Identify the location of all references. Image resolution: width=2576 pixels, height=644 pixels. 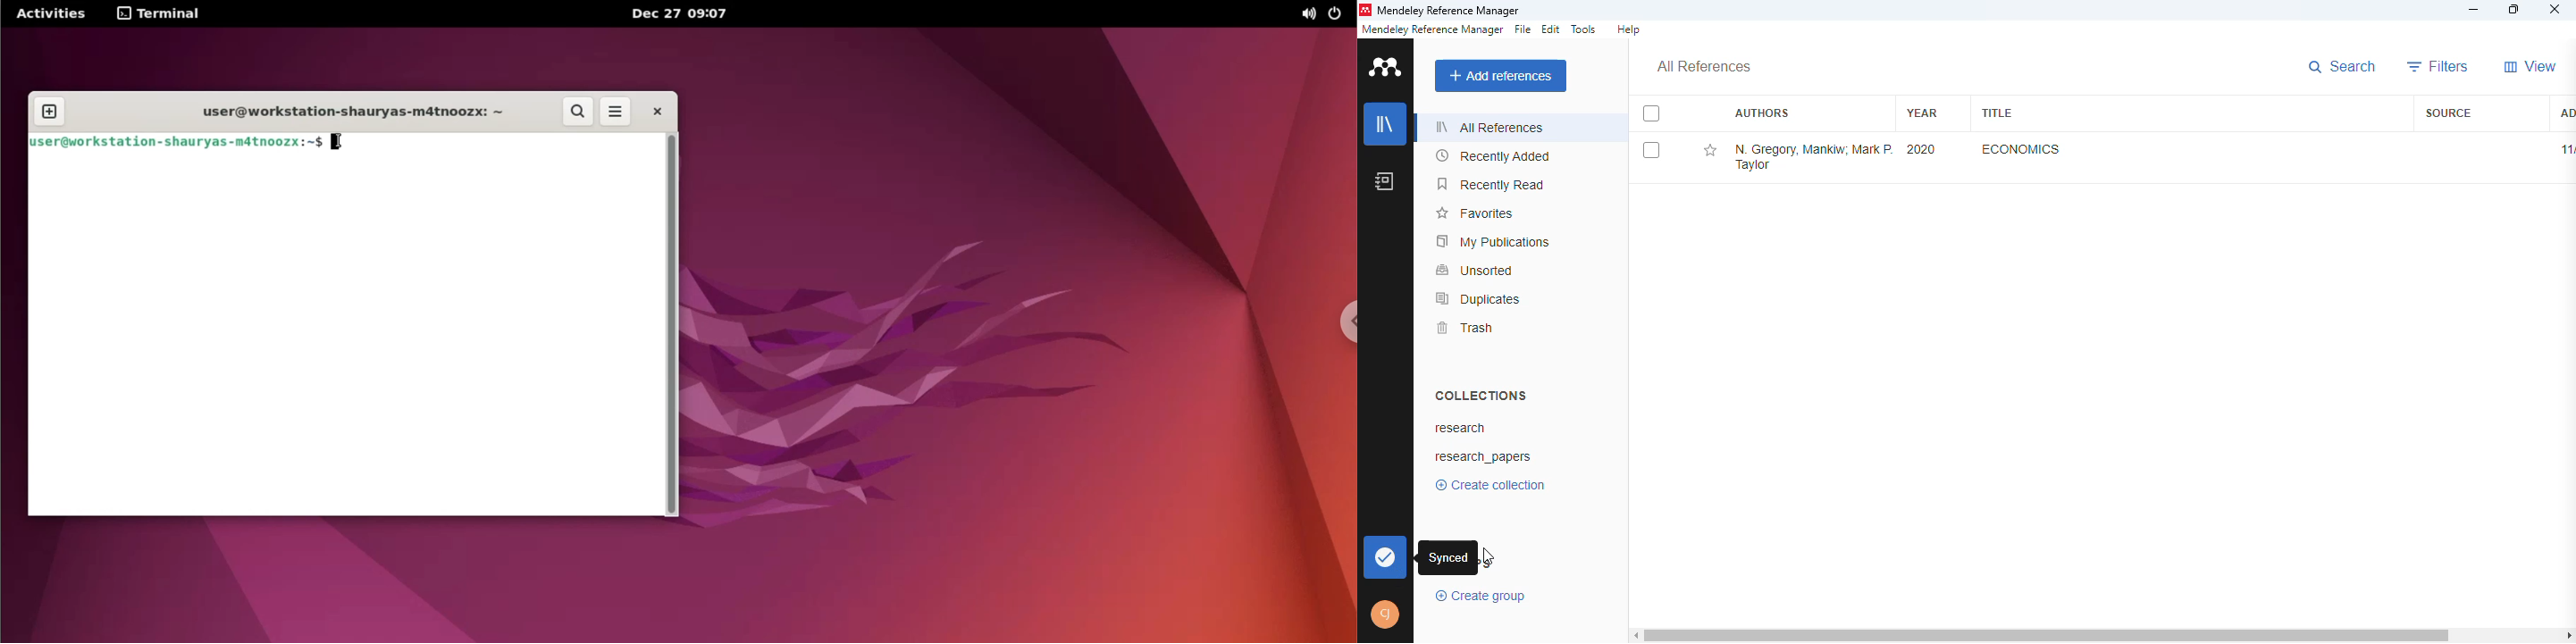
(1489, 127).